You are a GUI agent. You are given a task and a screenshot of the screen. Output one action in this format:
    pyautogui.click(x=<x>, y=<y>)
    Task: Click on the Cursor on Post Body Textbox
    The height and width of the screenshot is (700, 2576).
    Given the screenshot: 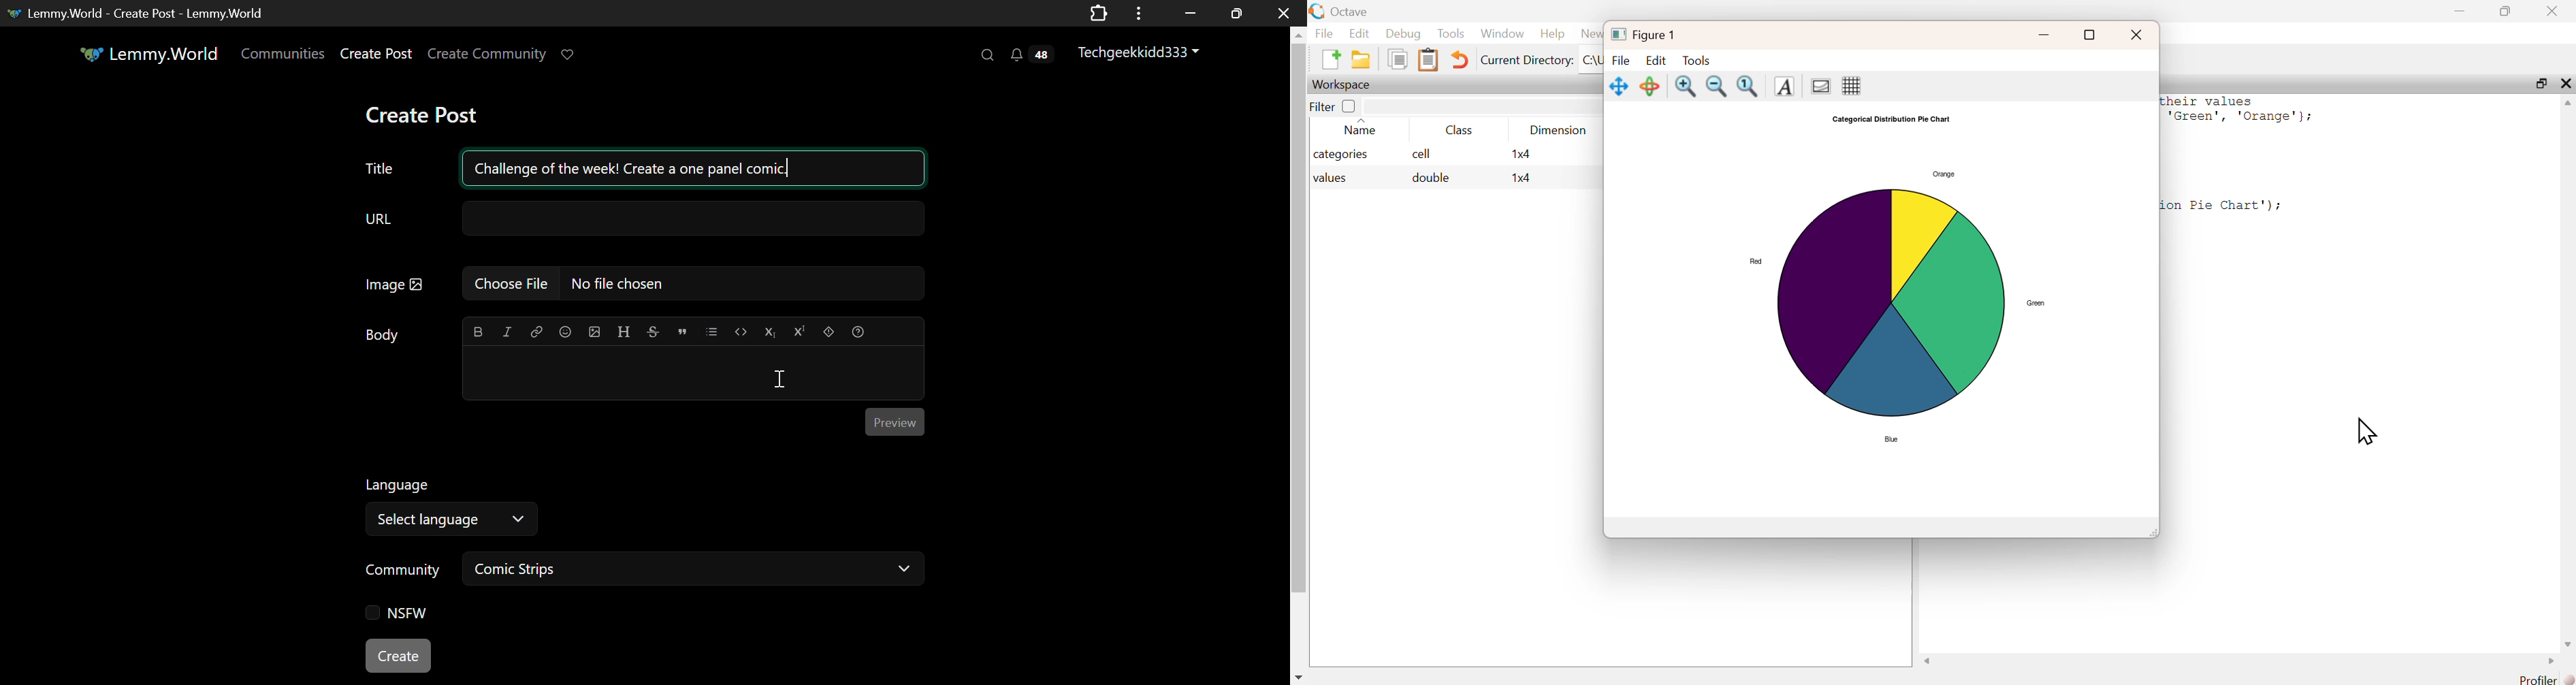 What is the action you would take?
    pyautogui.click(x=780, y=377)
    